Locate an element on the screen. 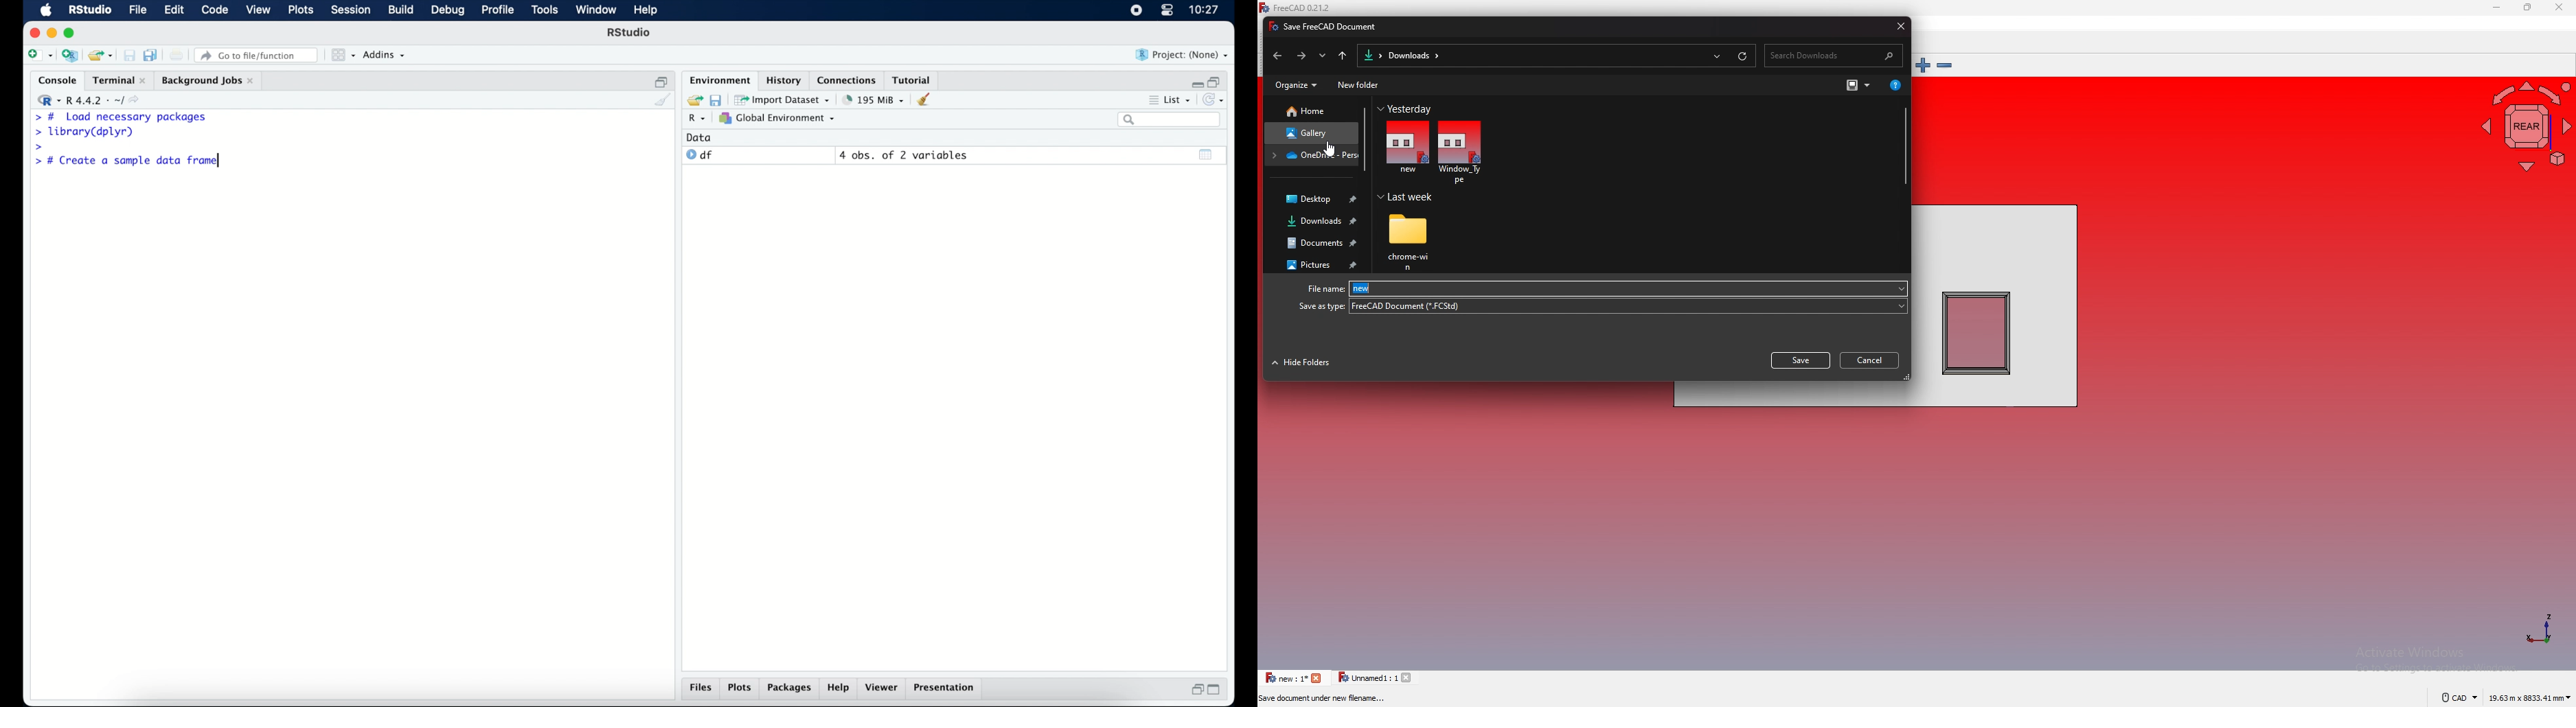  import dataset is located at coordinates (783, 99).